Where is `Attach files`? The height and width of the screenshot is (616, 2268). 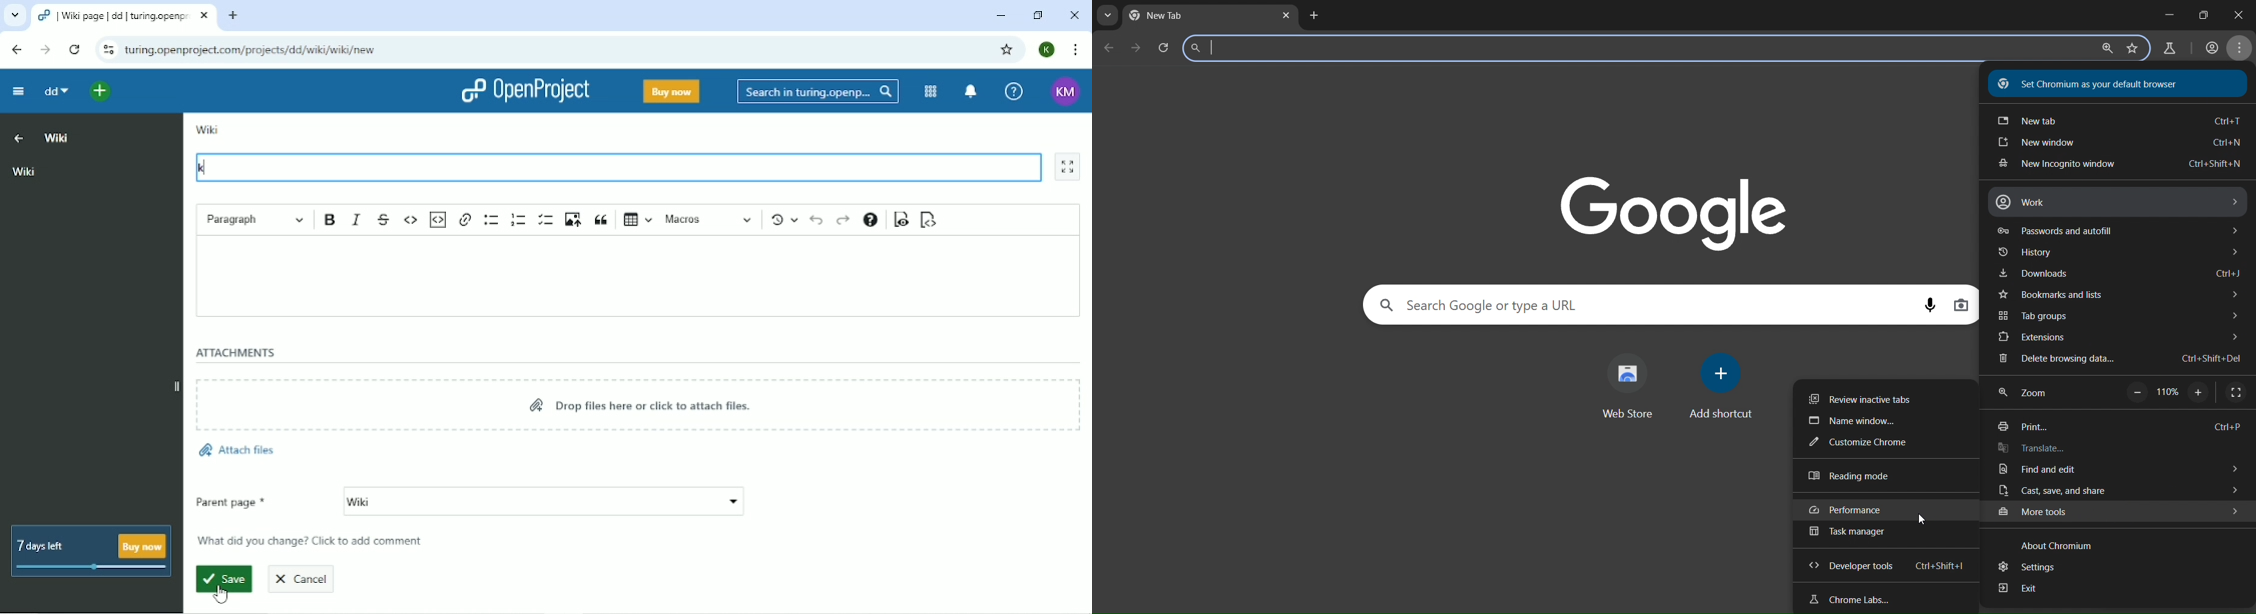
Attach files is located at coordinates (240, 449).